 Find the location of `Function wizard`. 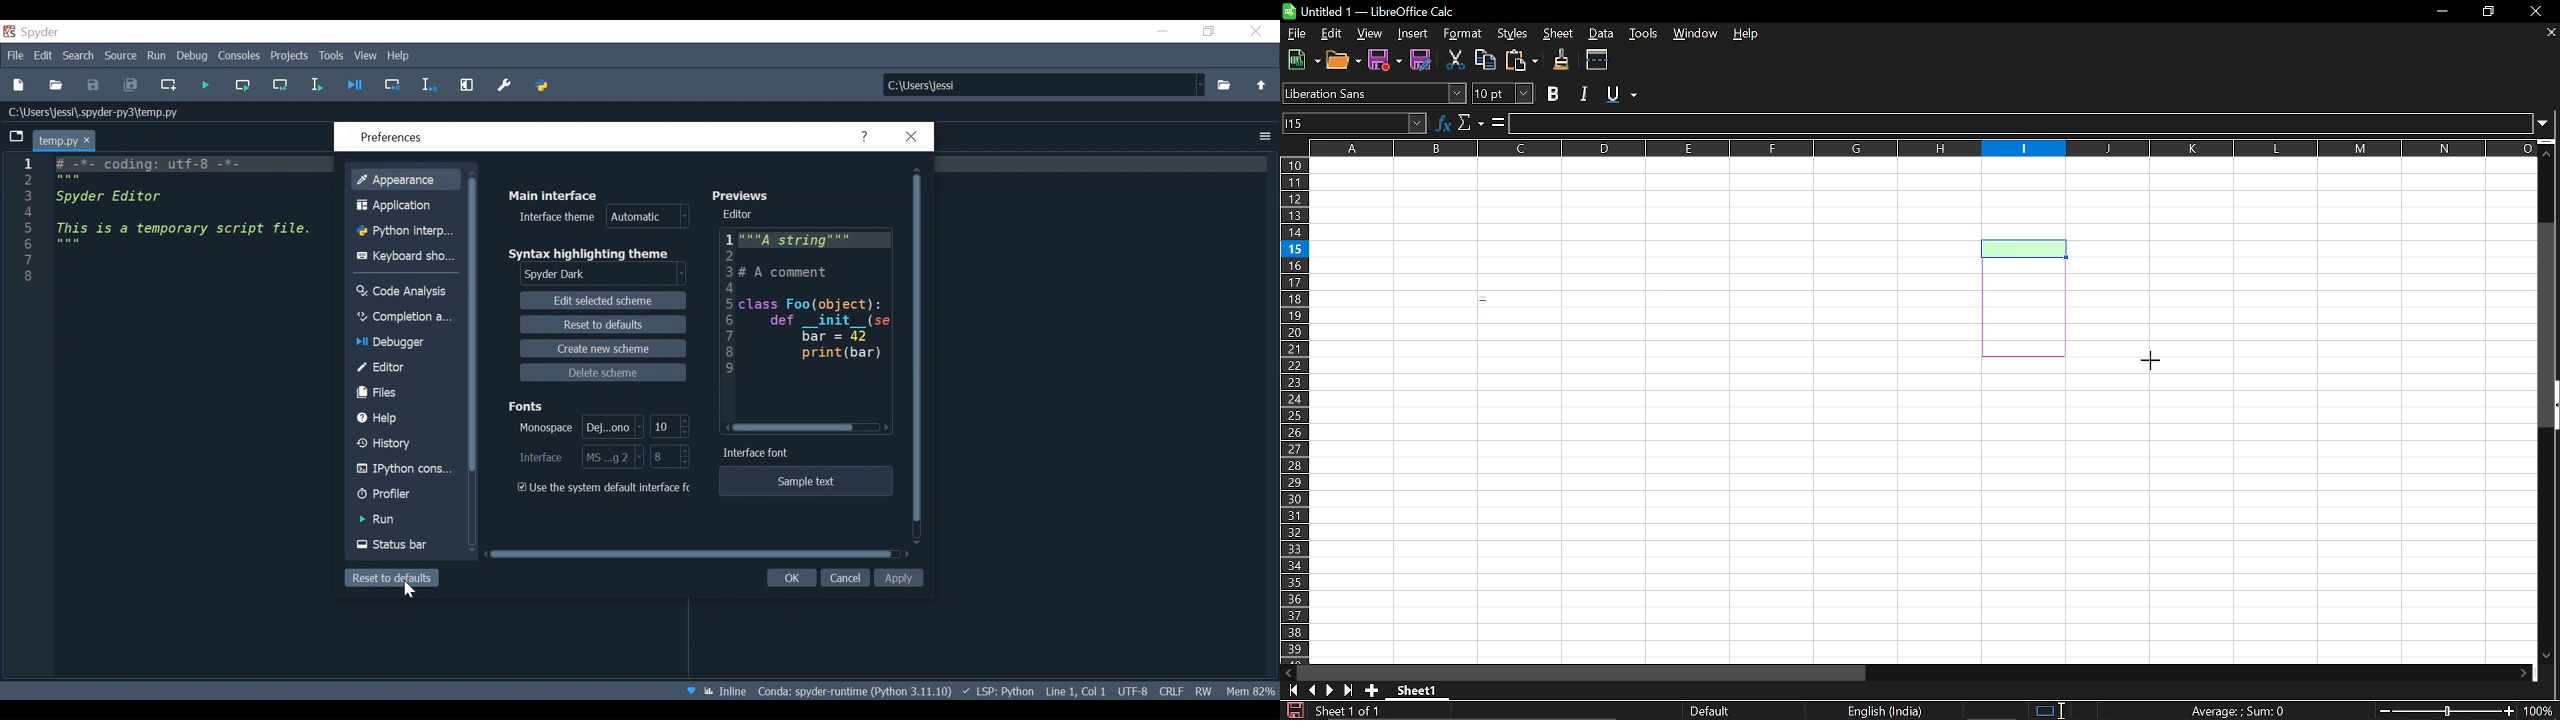

Function wizard is located at coordinates (1442, 123).